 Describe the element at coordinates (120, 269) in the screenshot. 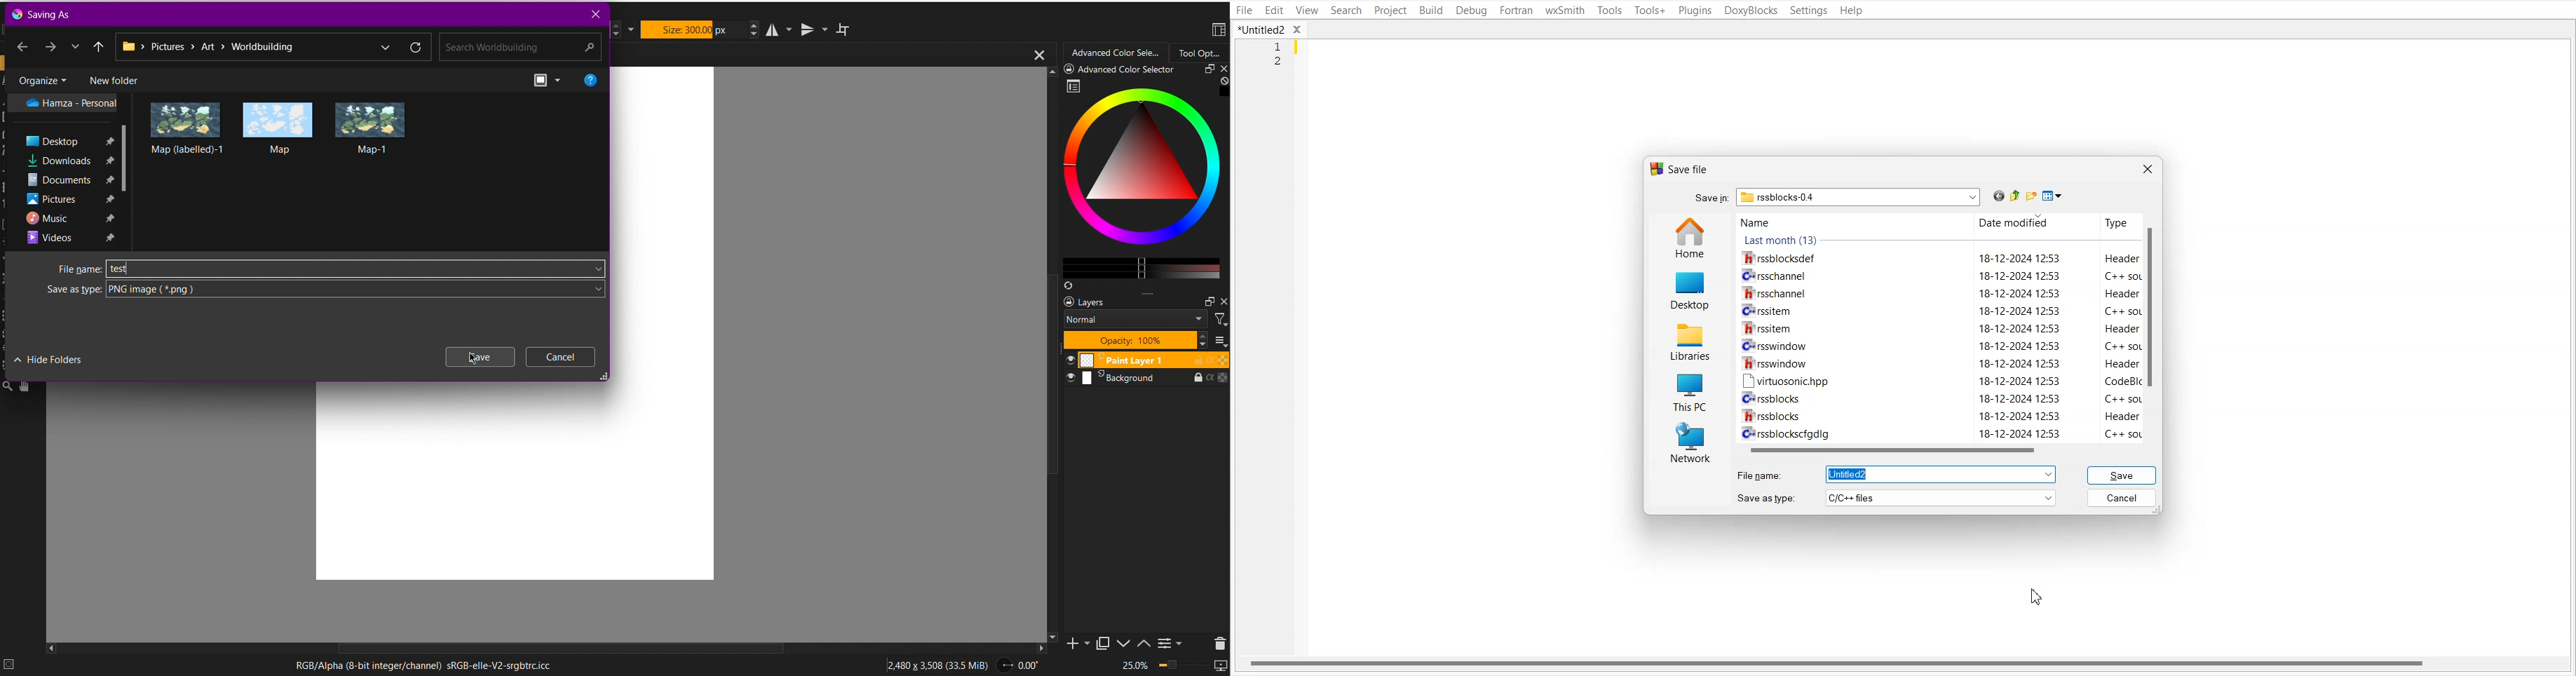

I see `Test` at that location.